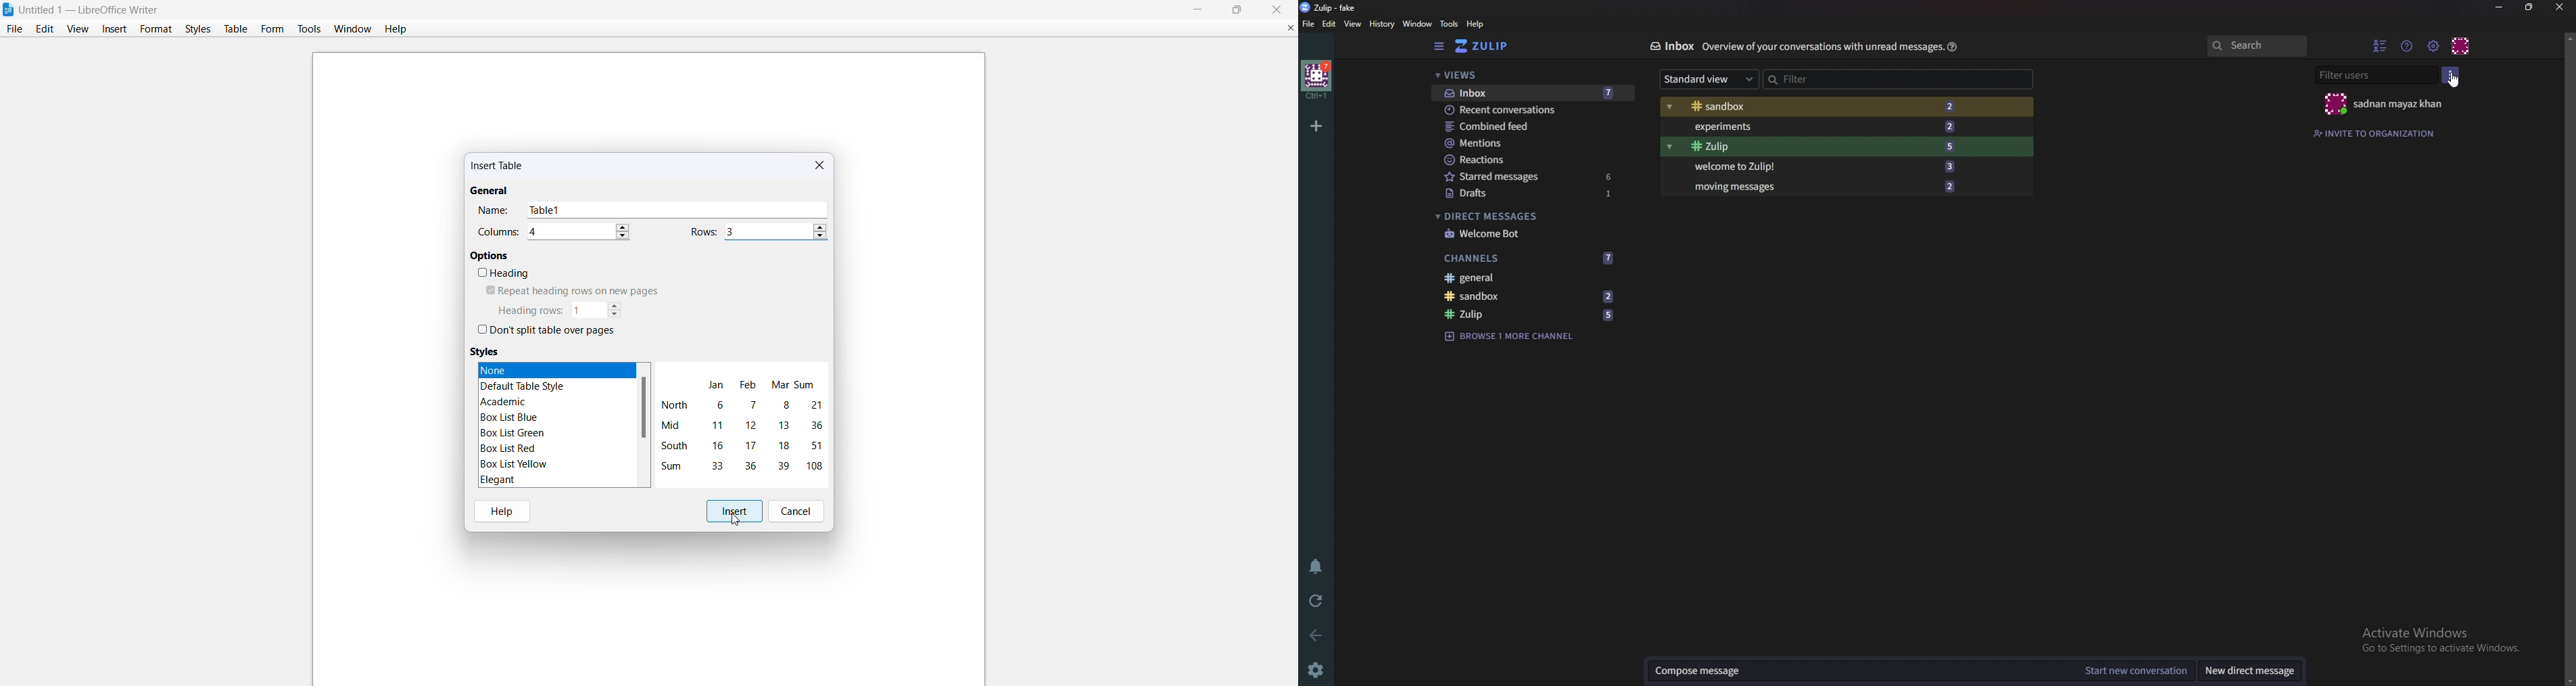 The height and width of the screenshot is (700, 2576). Describe the element at coordinates (1819, 47) in the screenshot. I see `Info` at that location.